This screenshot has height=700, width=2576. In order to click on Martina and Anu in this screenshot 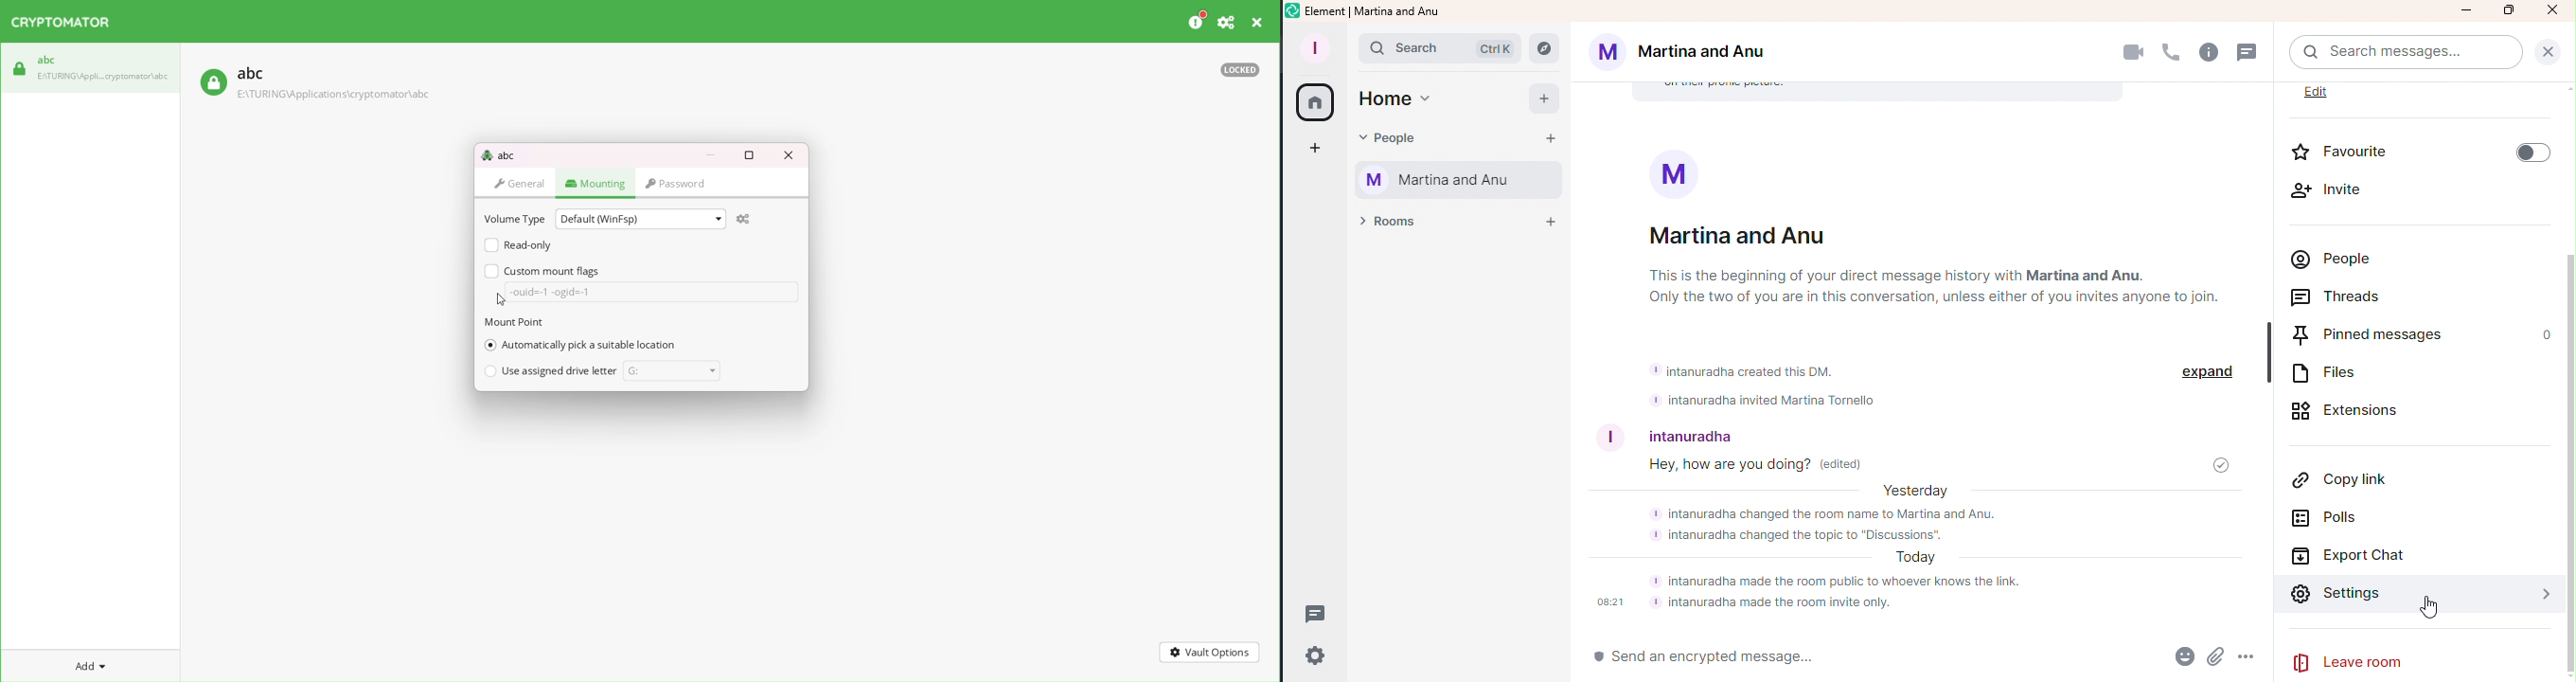, I will do `click(1460, 180)`.